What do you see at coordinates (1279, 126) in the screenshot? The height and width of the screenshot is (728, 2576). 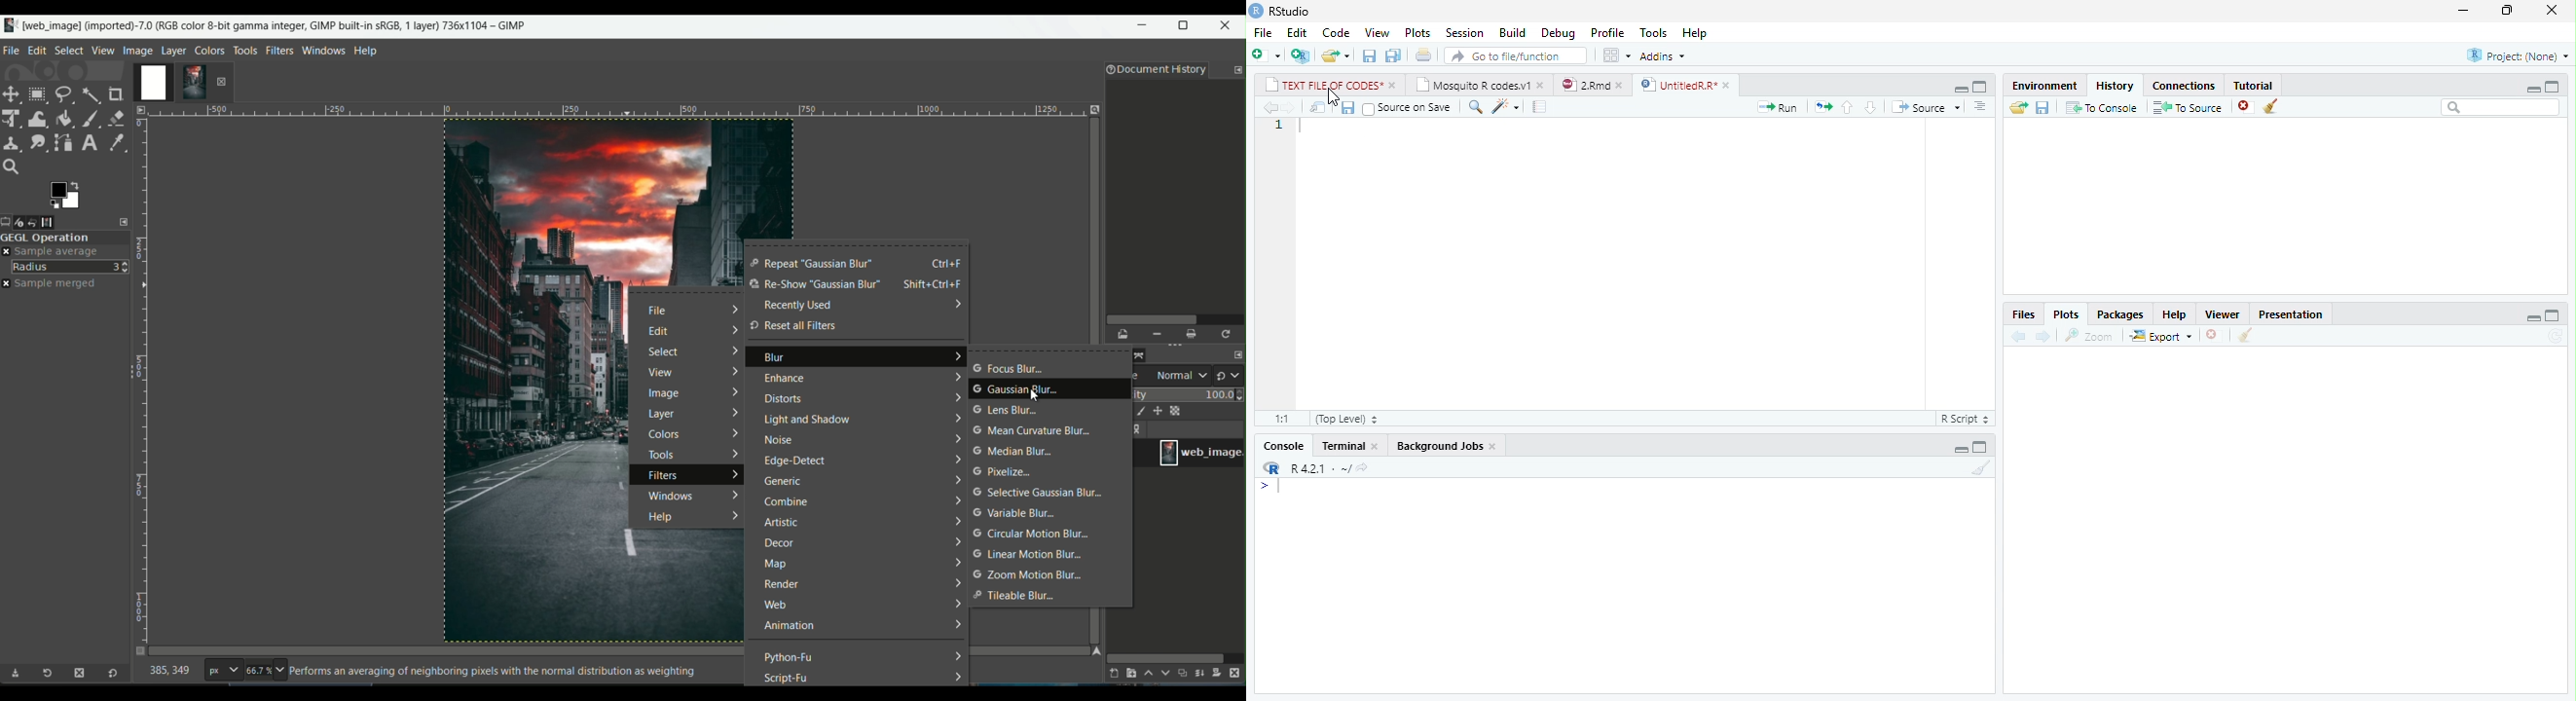 I see `1` at bounding box center [1279, 126].